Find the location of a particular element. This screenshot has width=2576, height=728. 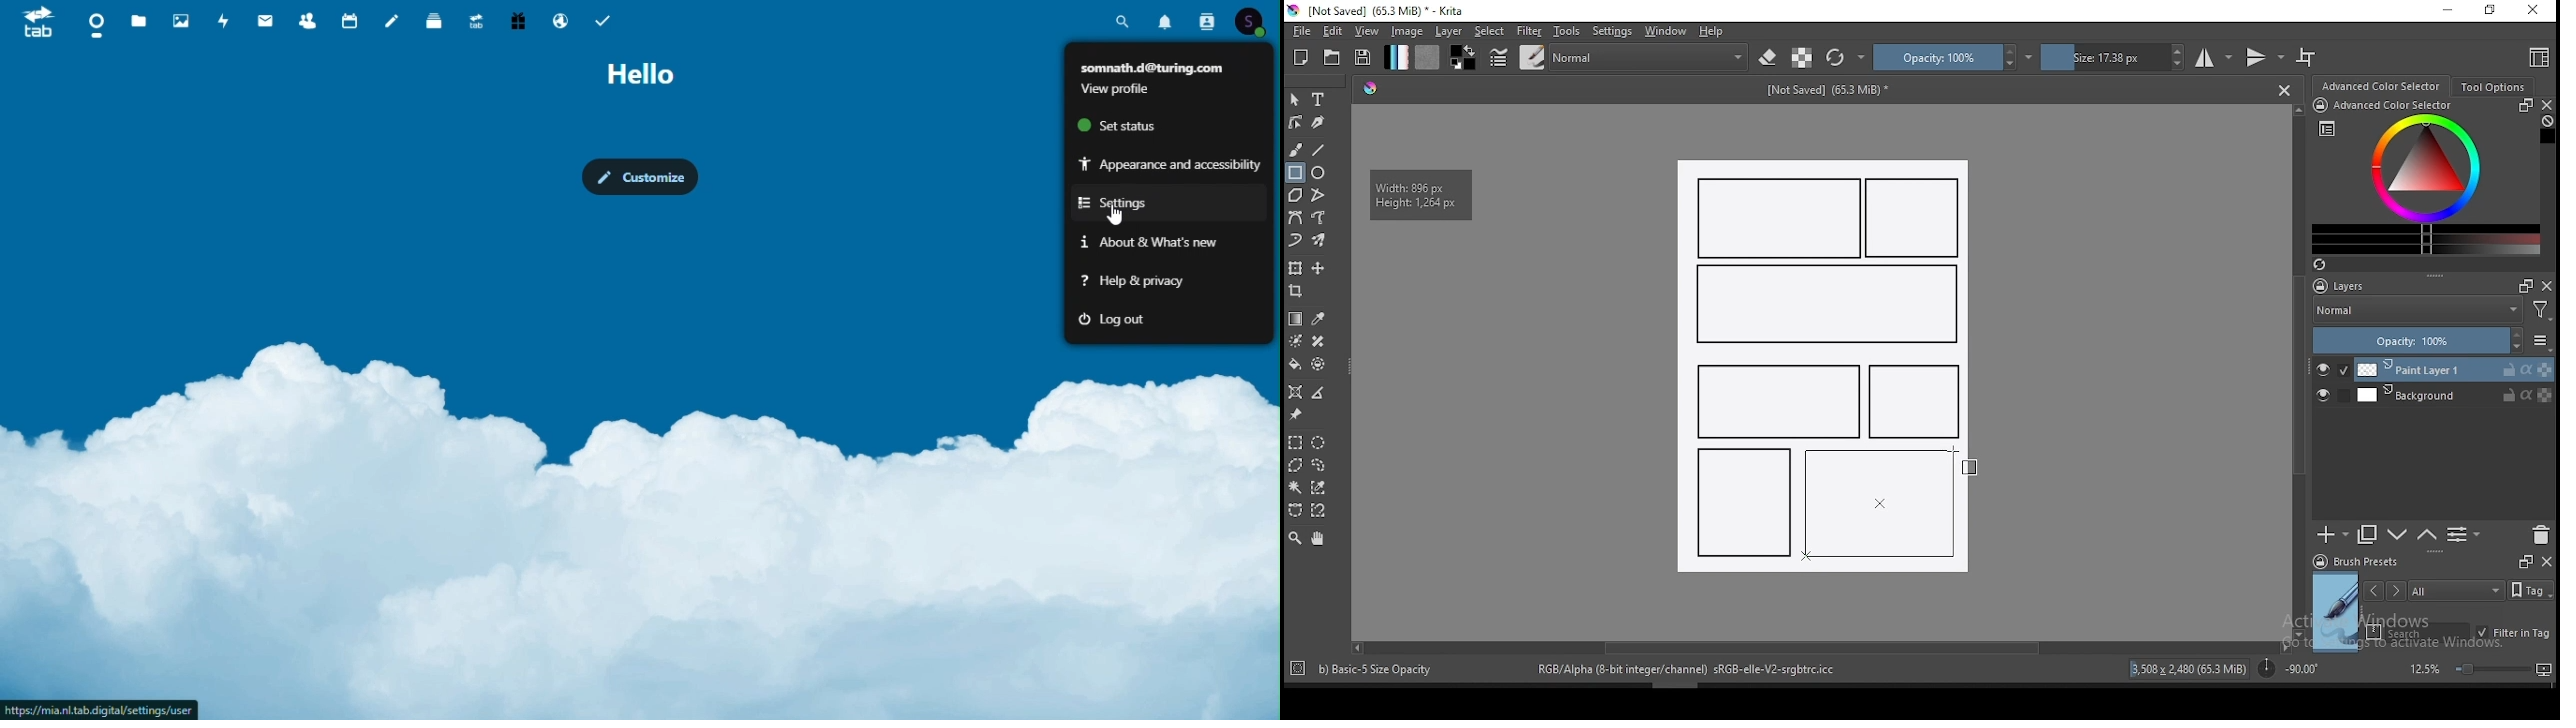

 close window is located at coordinates (2535, 11).